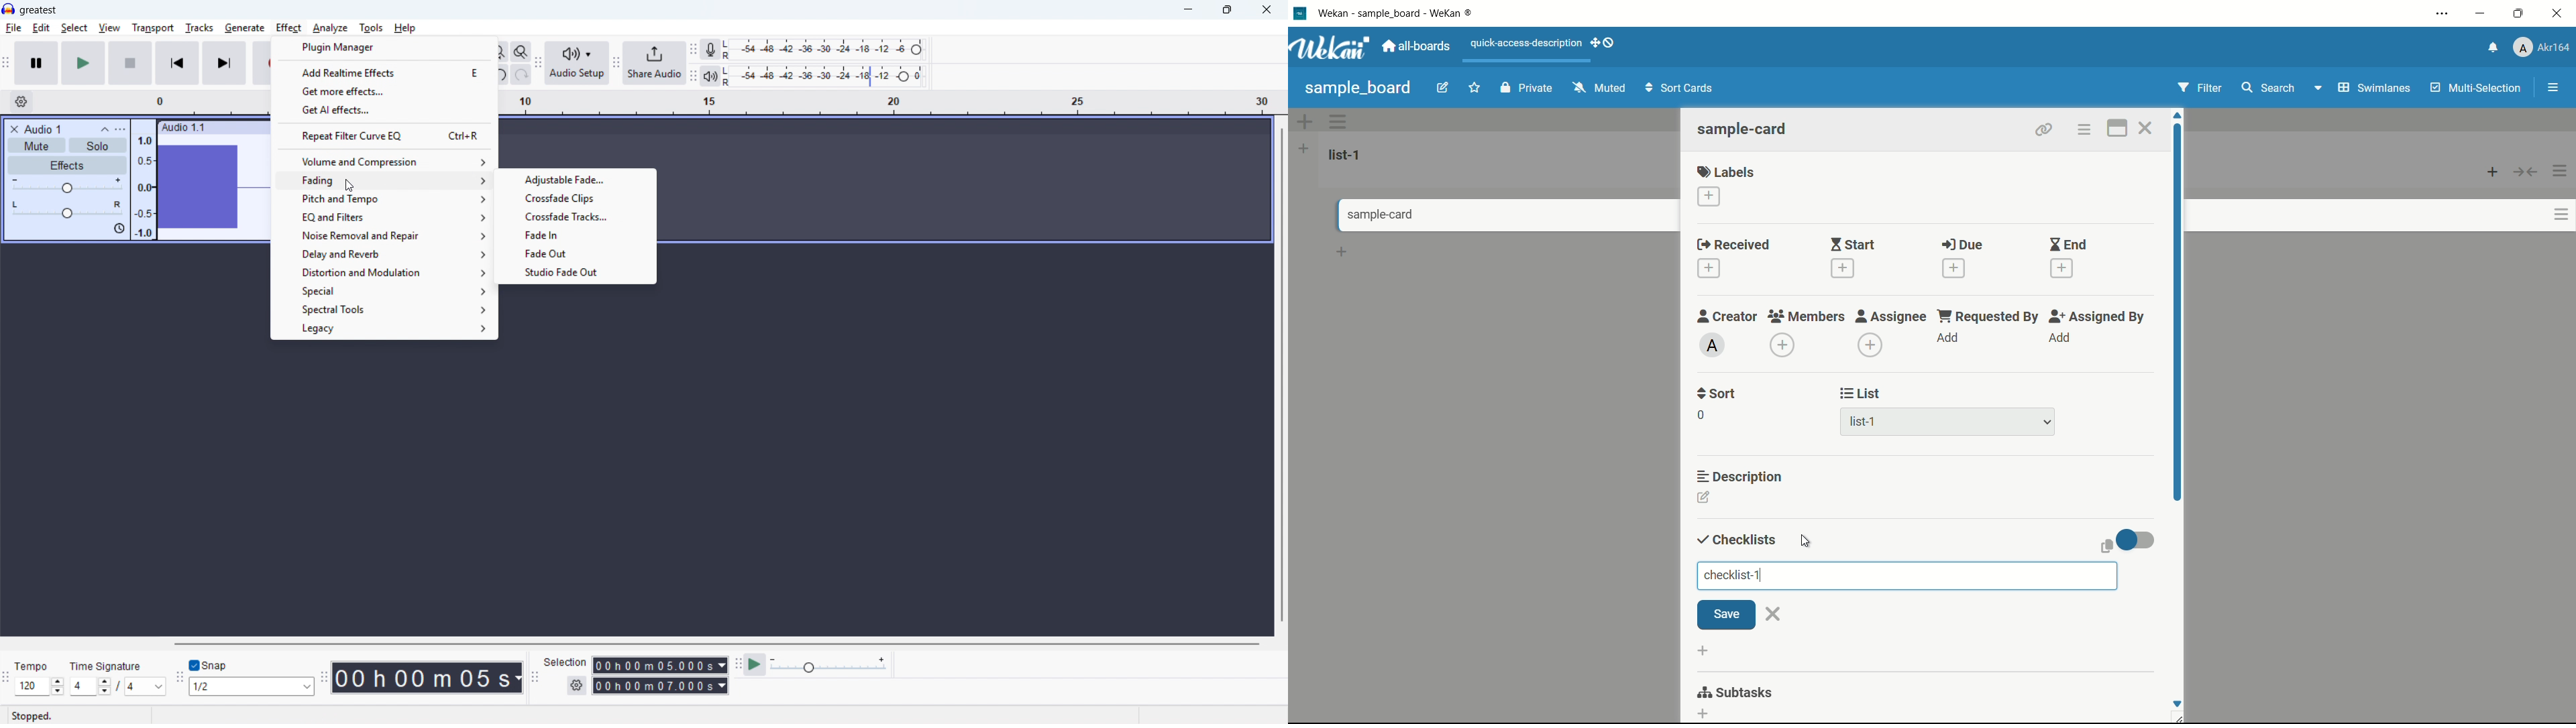  Describe the element at coordinates (105, 666) in the screenshot. I see `` at that location.